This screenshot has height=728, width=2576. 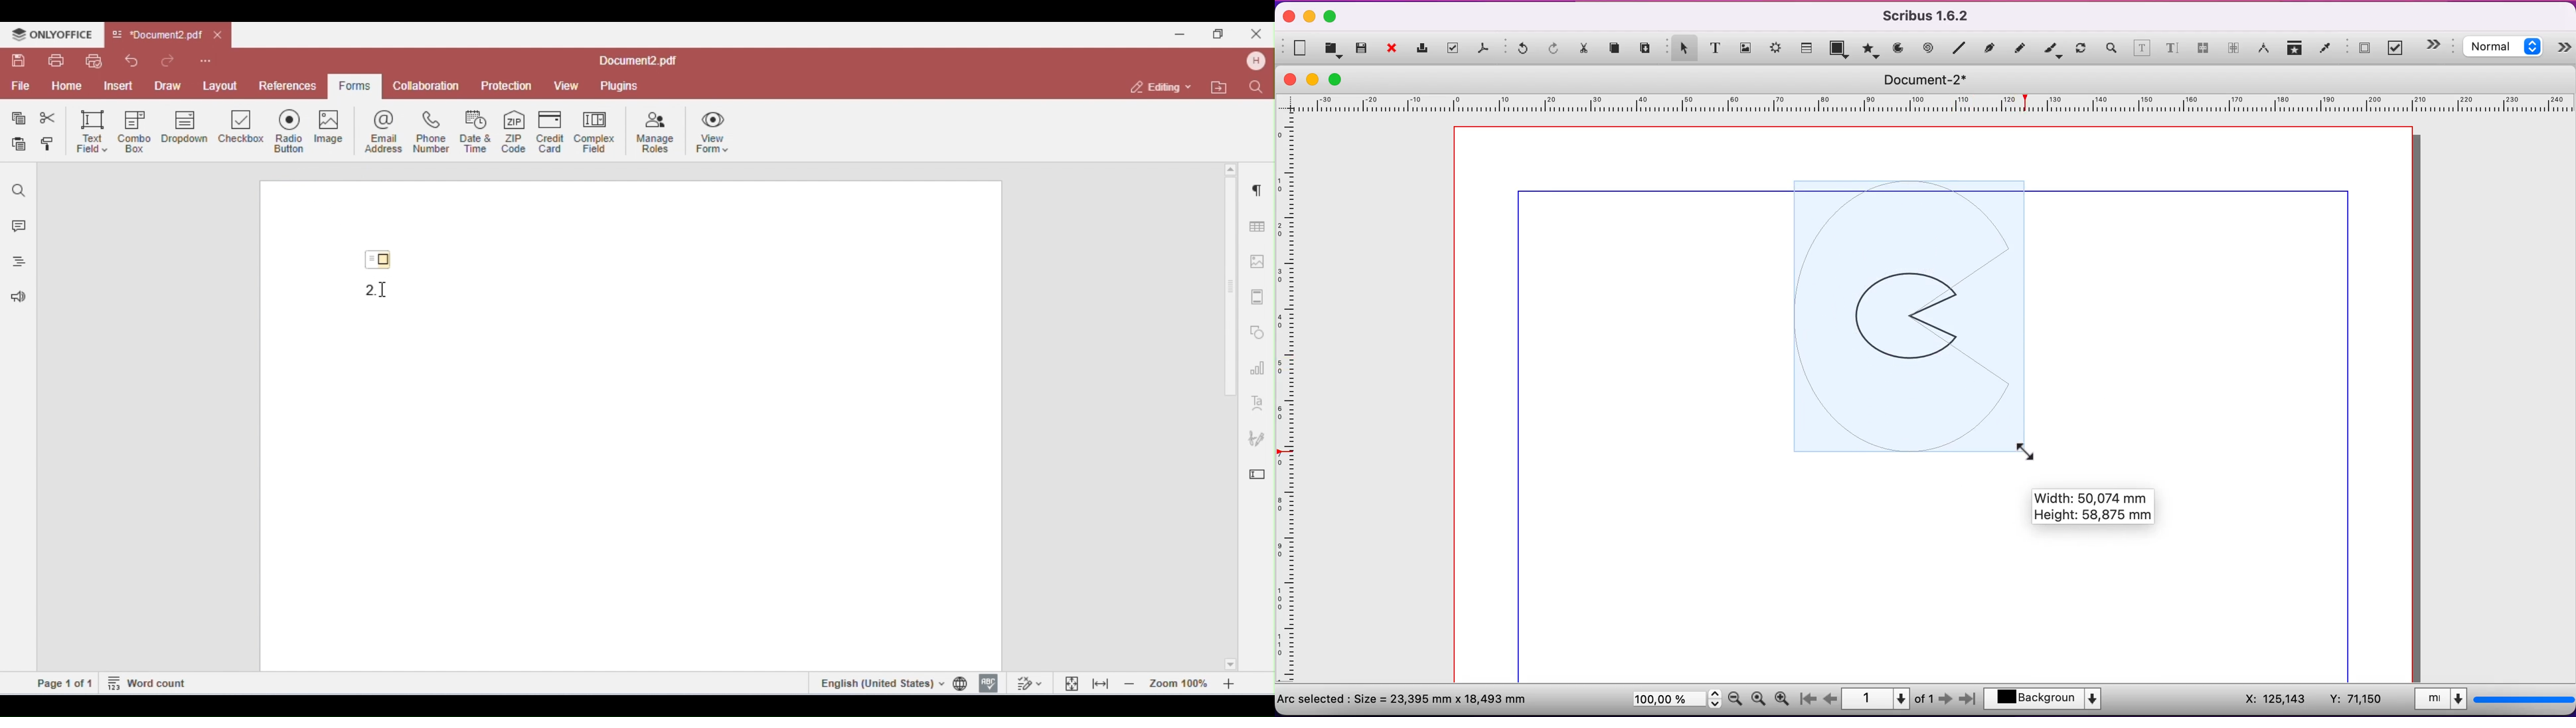 I want to click on vertical measures, so click(x=1290, y=403).